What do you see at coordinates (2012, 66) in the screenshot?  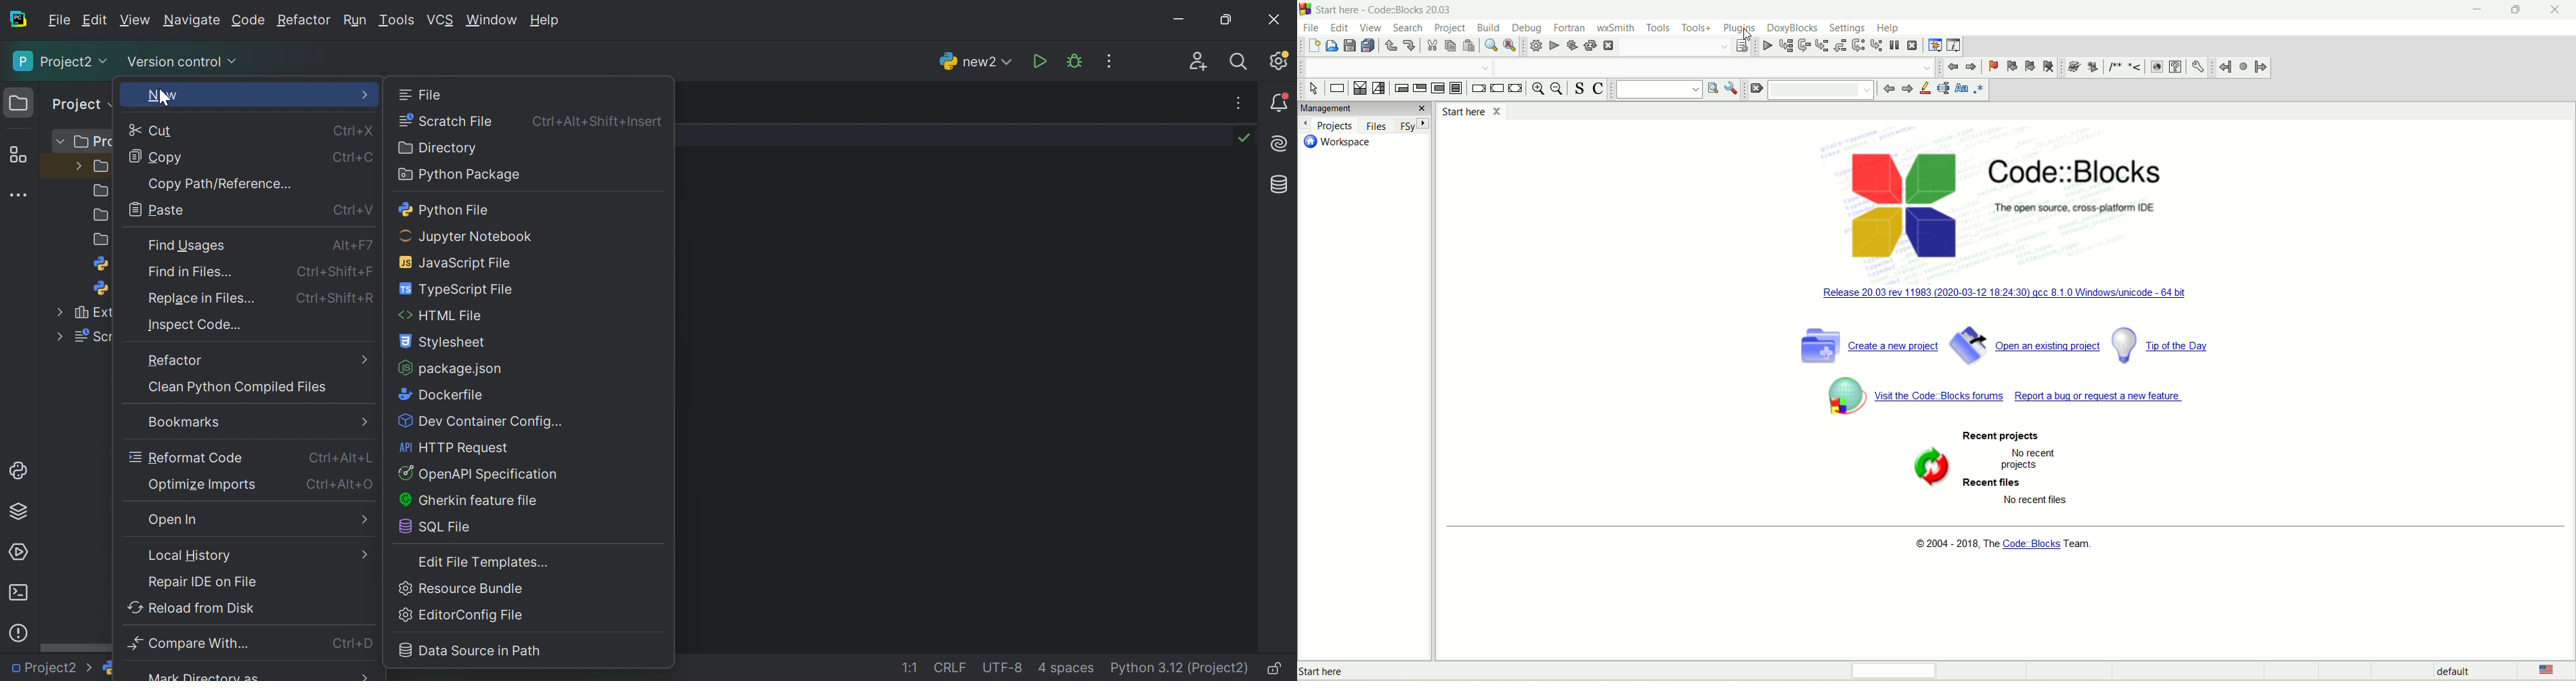 I see `previous bookmark` at bounding box center [2012, 66].